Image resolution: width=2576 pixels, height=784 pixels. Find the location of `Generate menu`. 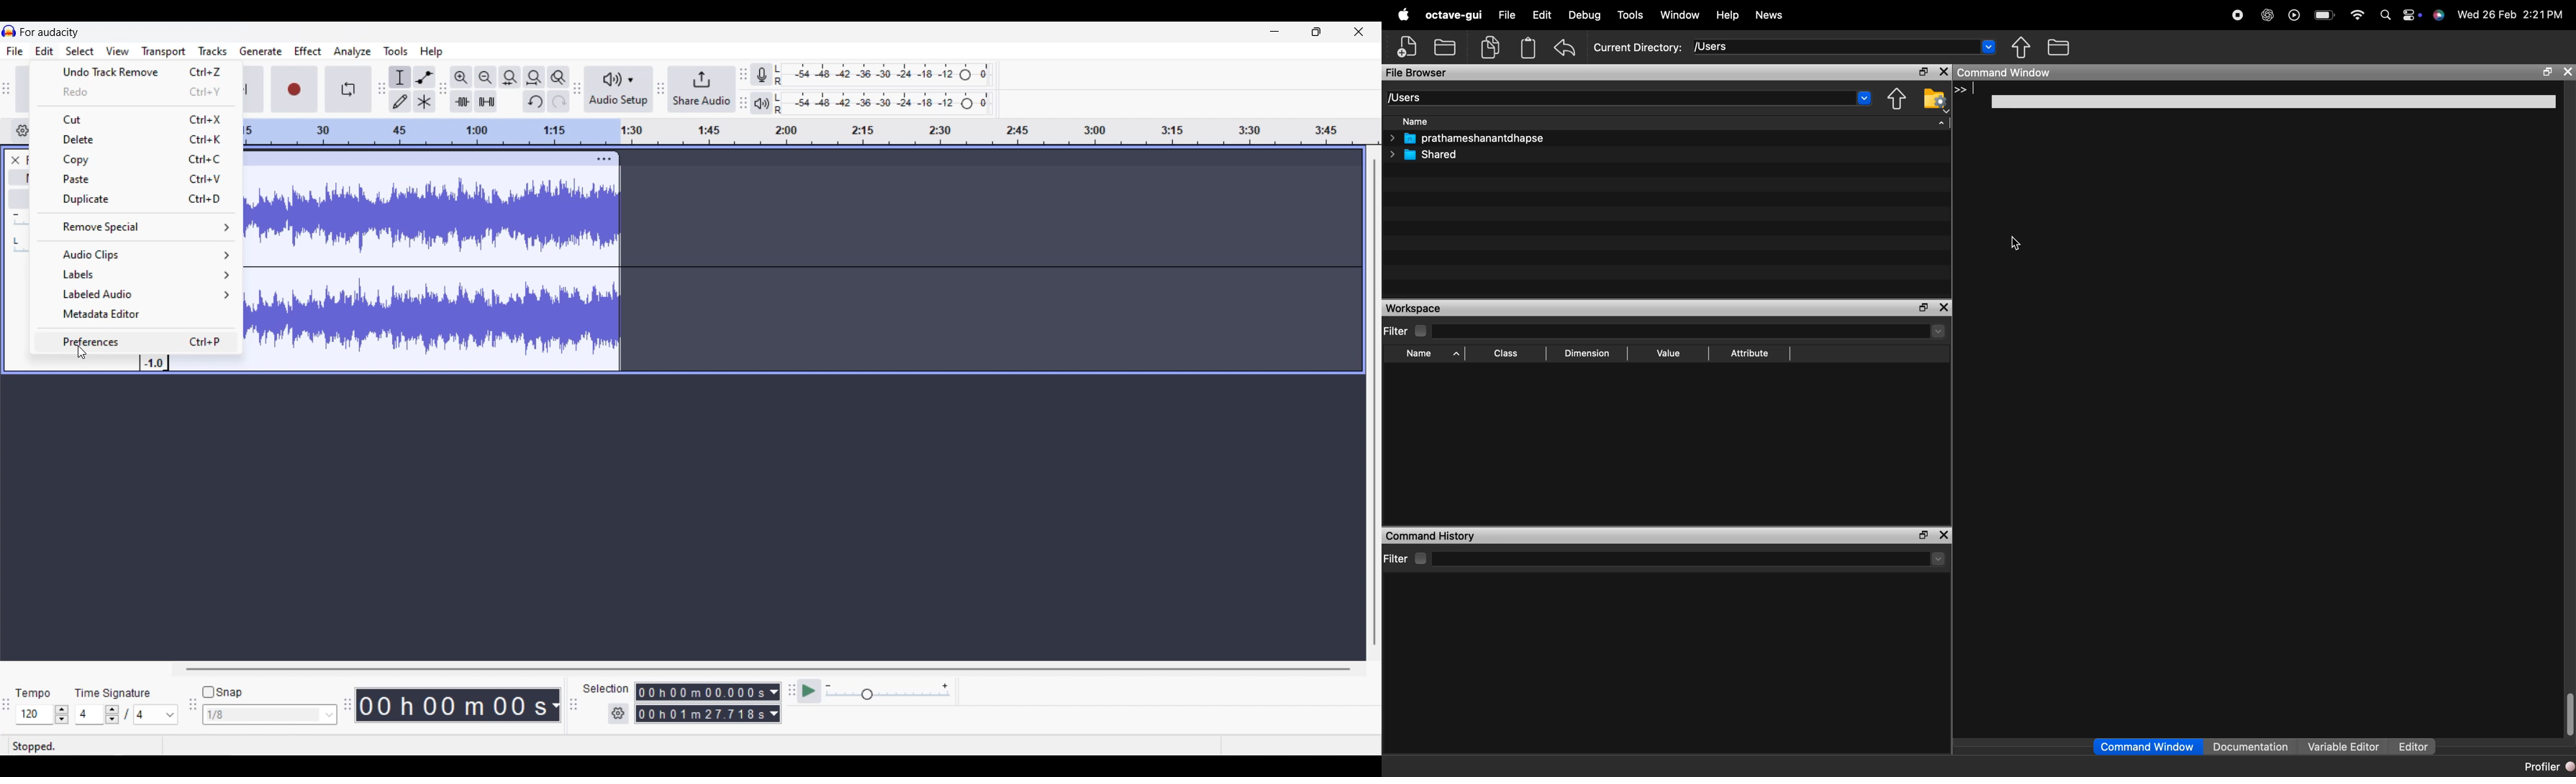

Generate menu is located at coordinates (261, 51).